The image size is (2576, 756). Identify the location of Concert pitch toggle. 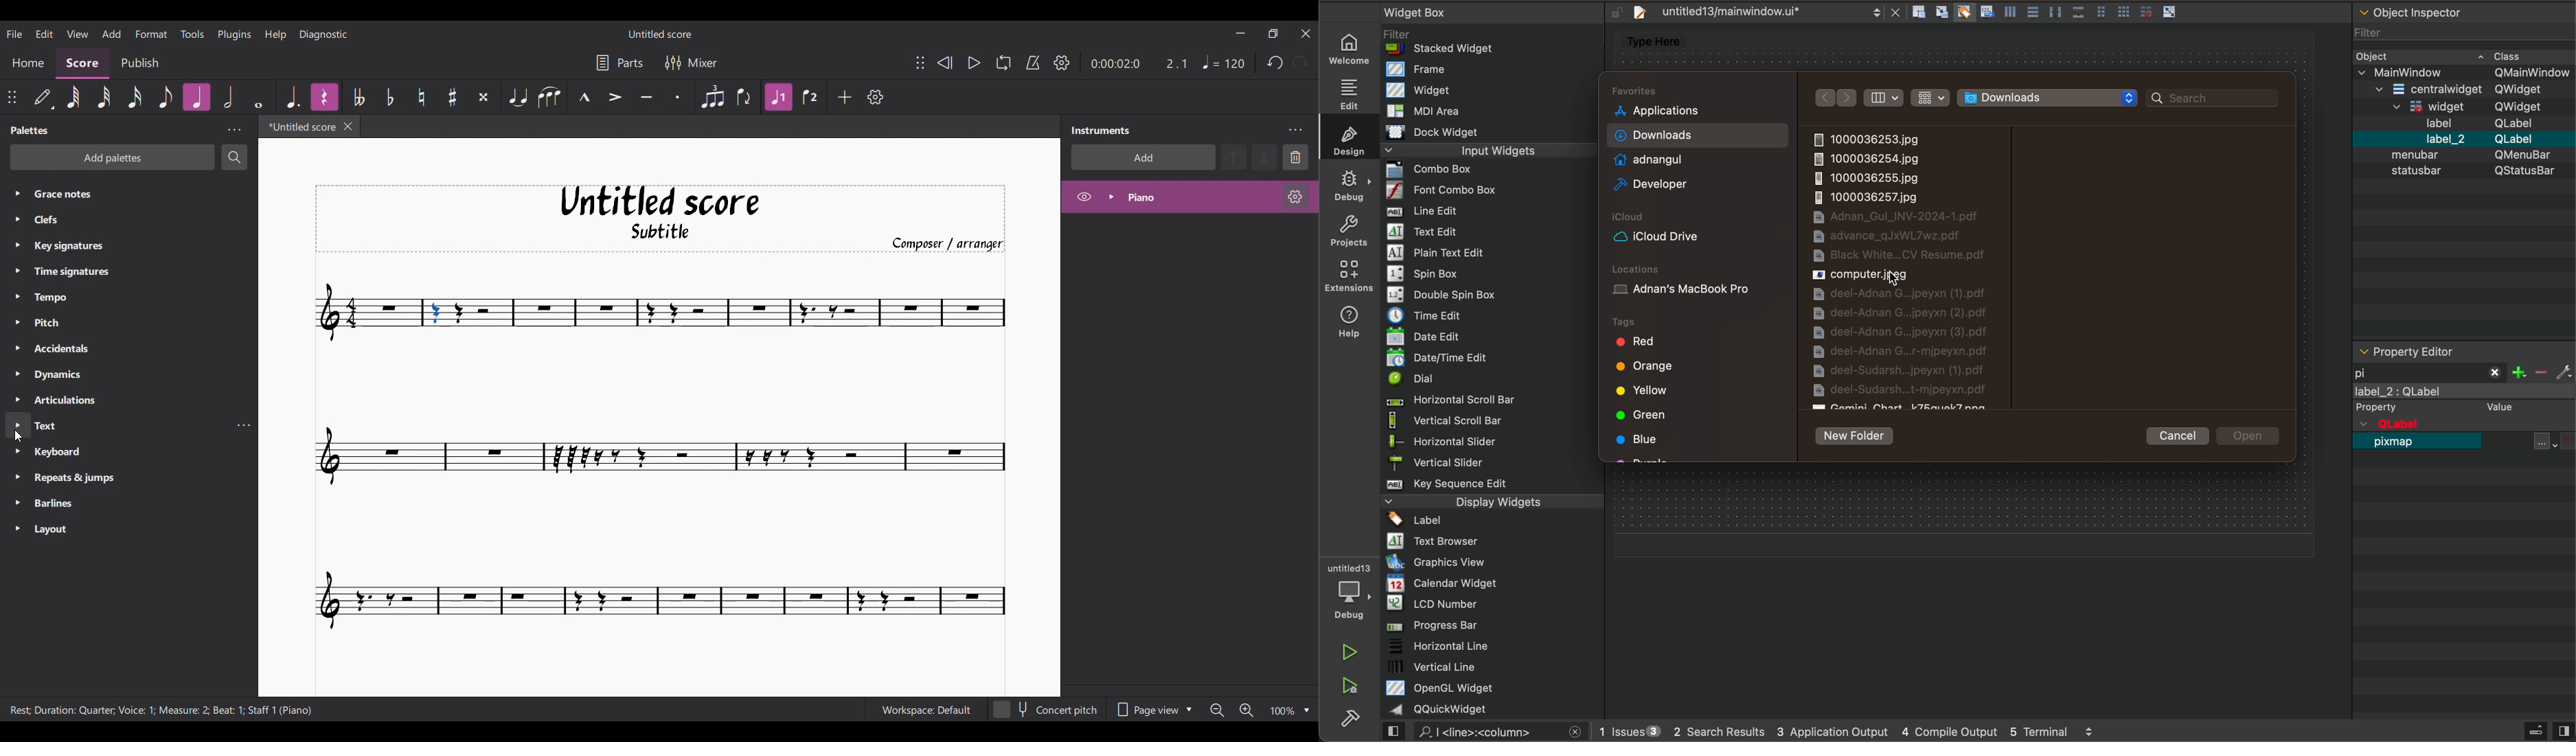
(1046, 710).